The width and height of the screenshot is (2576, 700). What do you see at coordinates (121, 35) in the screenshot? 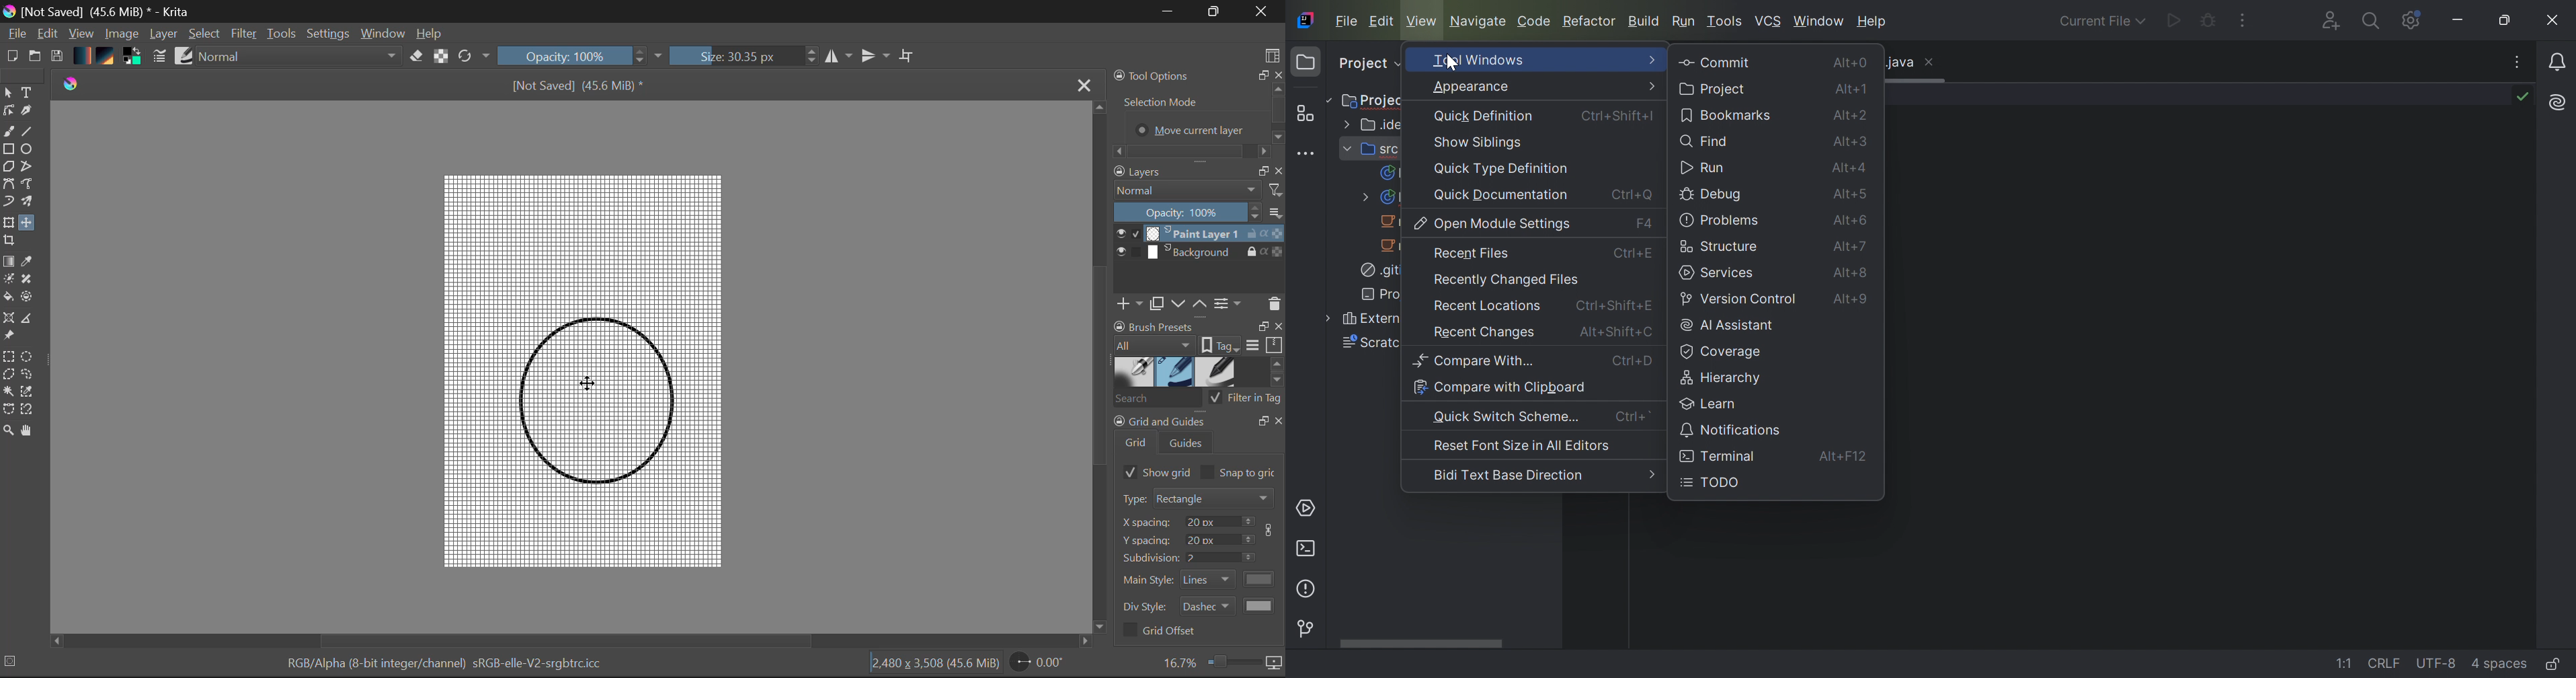
I see `Image` at bounding box center [121, 35].